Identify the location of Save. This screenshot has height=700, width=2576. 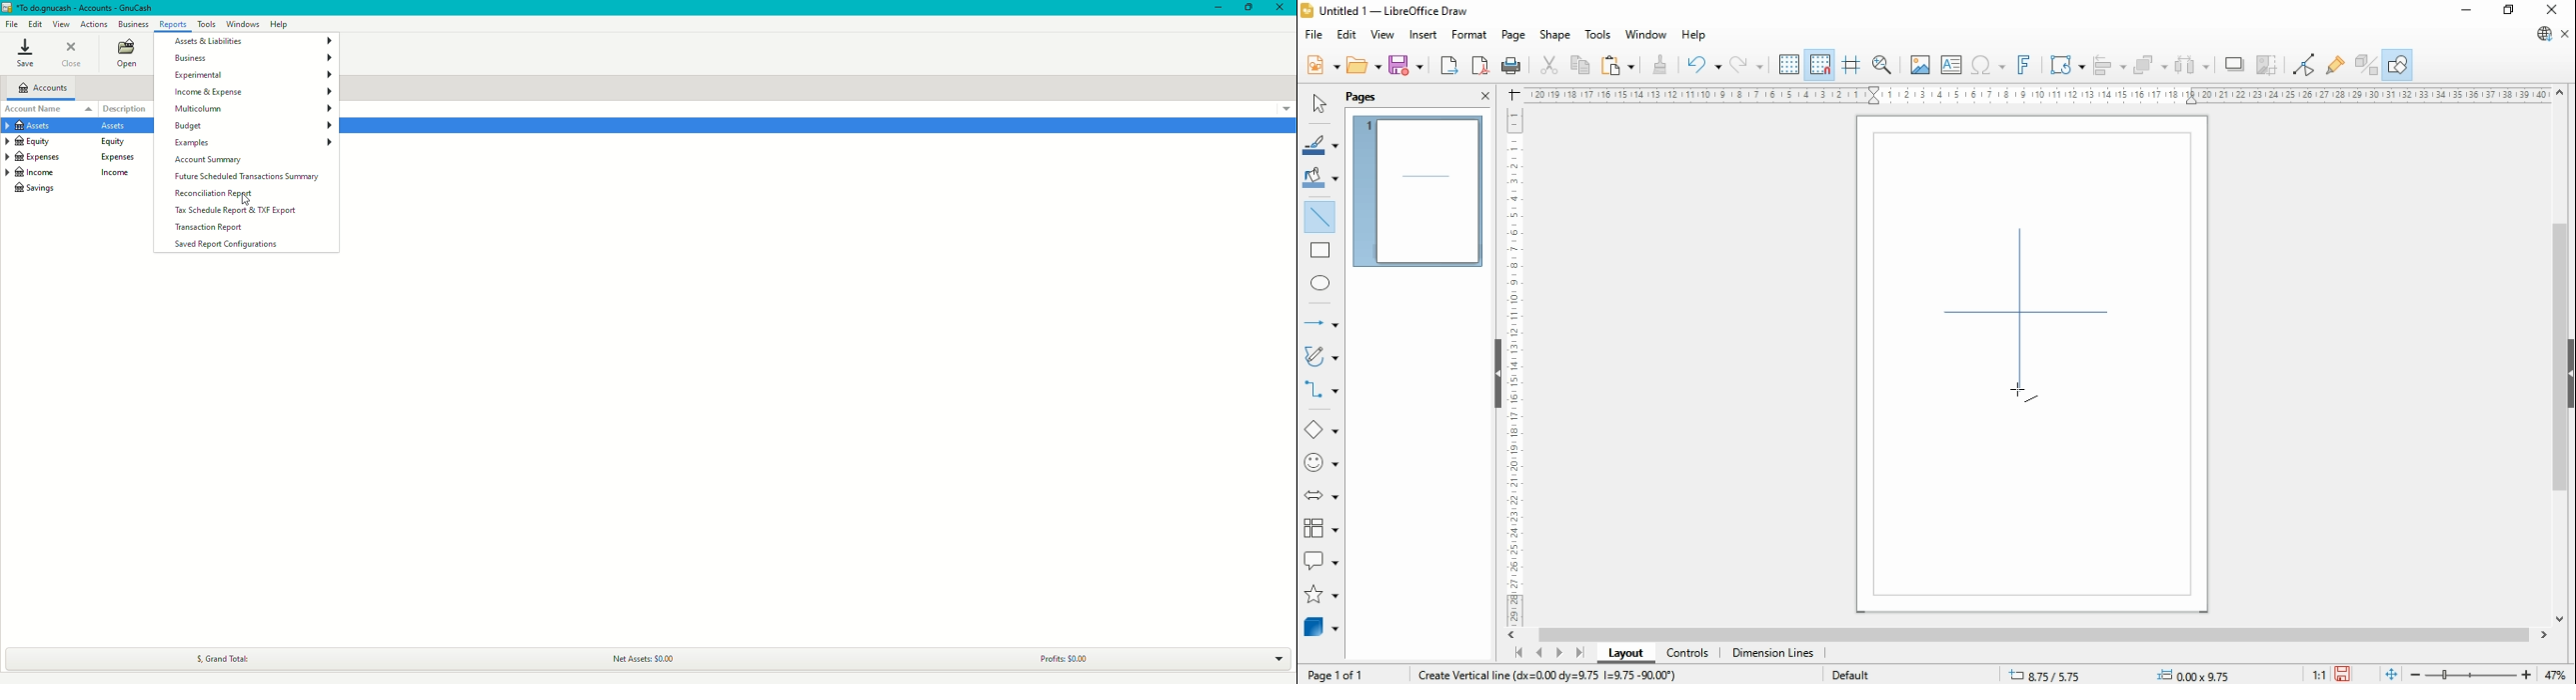
(26, 53).